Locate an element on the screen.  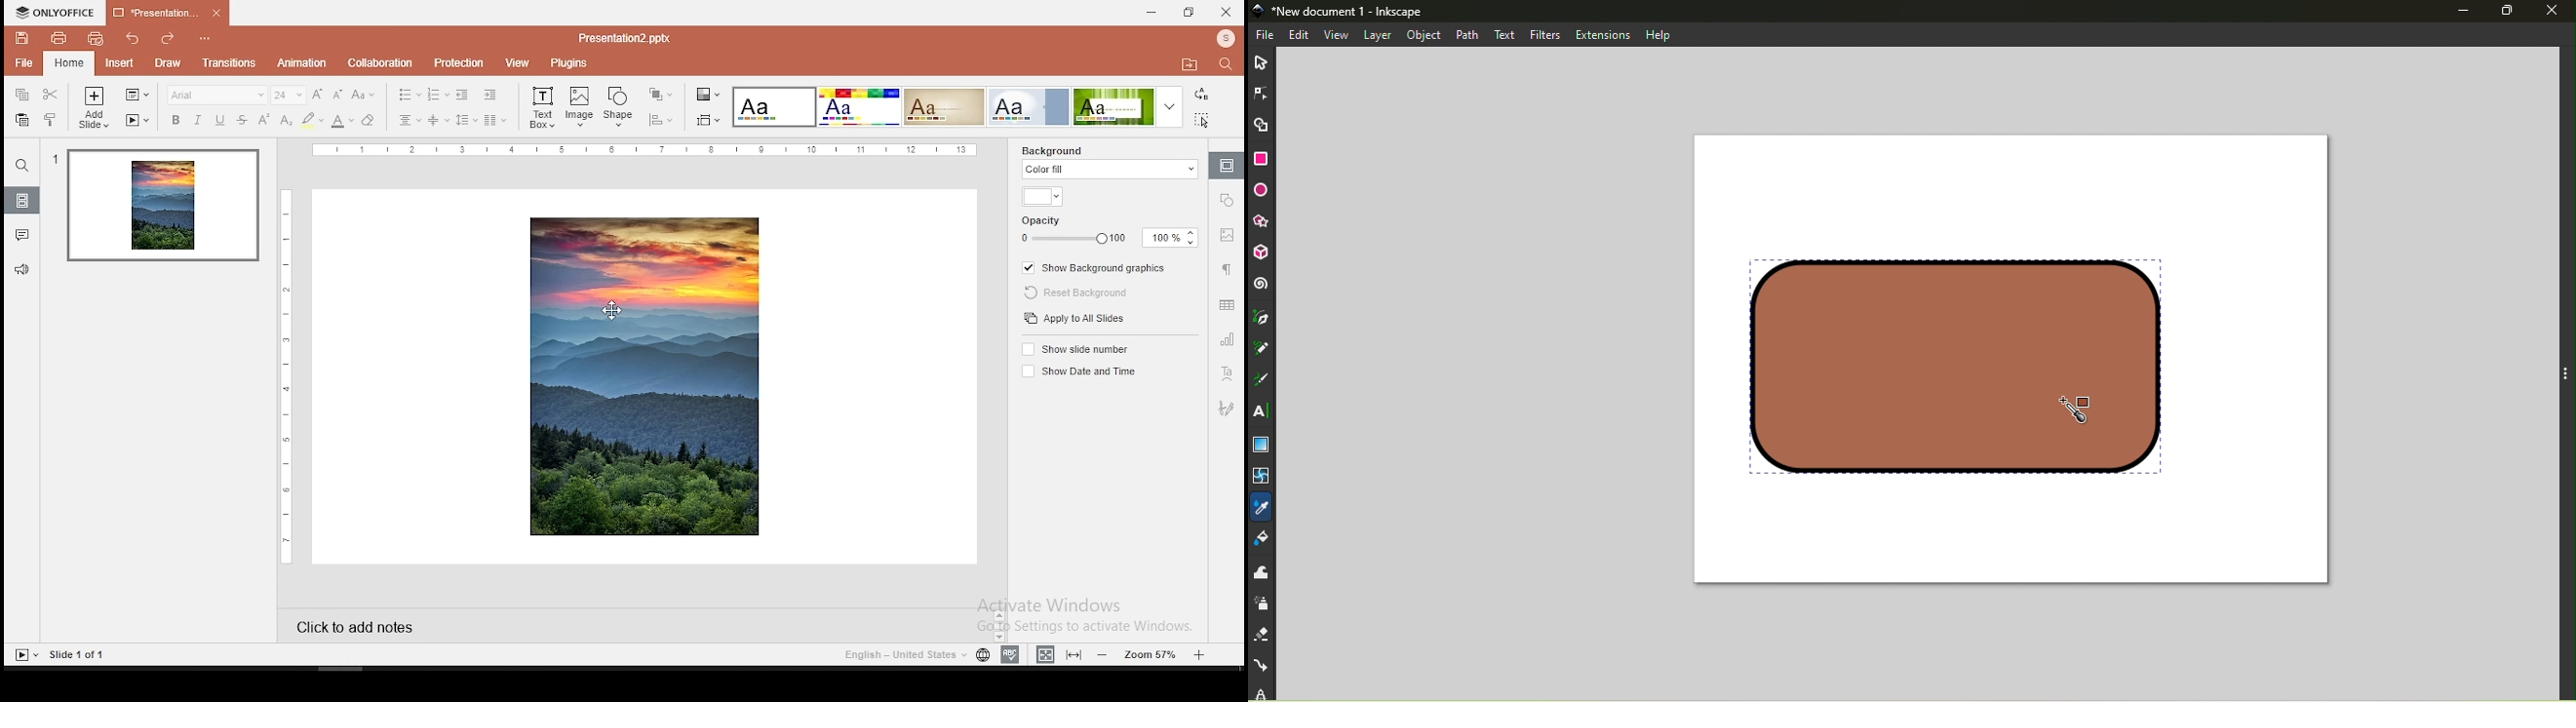
restore is located at coordinates (1187, 12).